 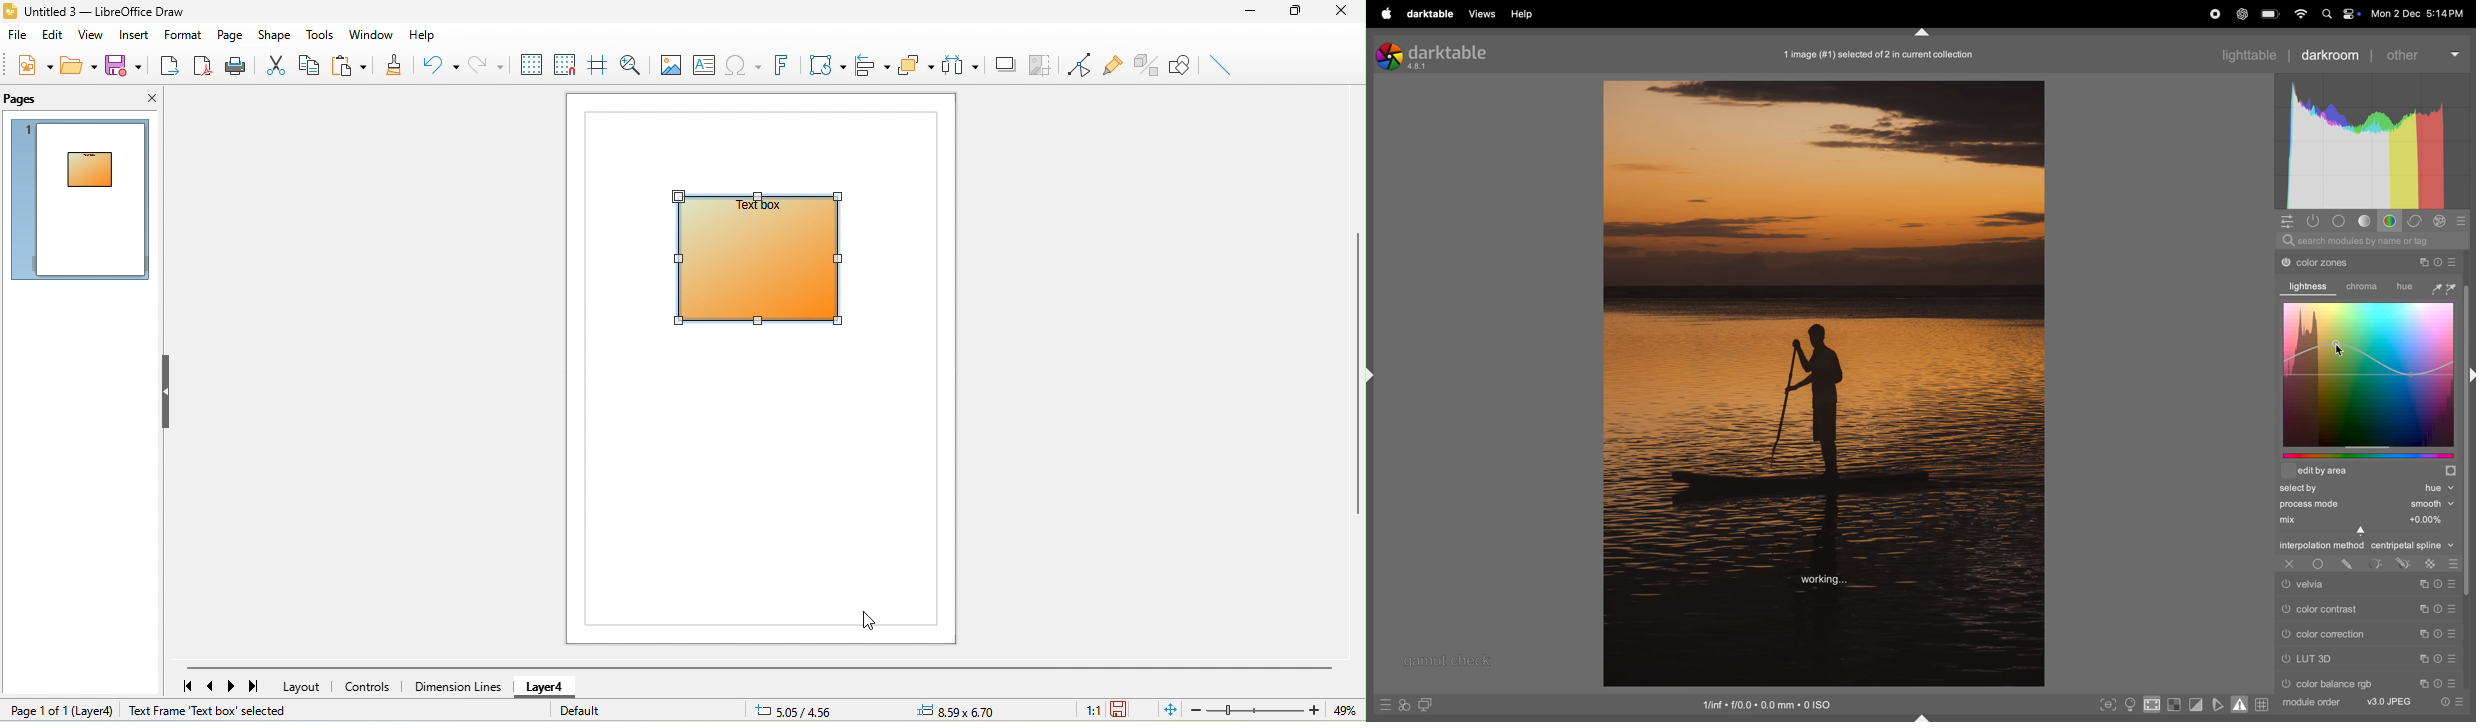 I want to click on toggle soft proffing, so click(x=2220, y=704).